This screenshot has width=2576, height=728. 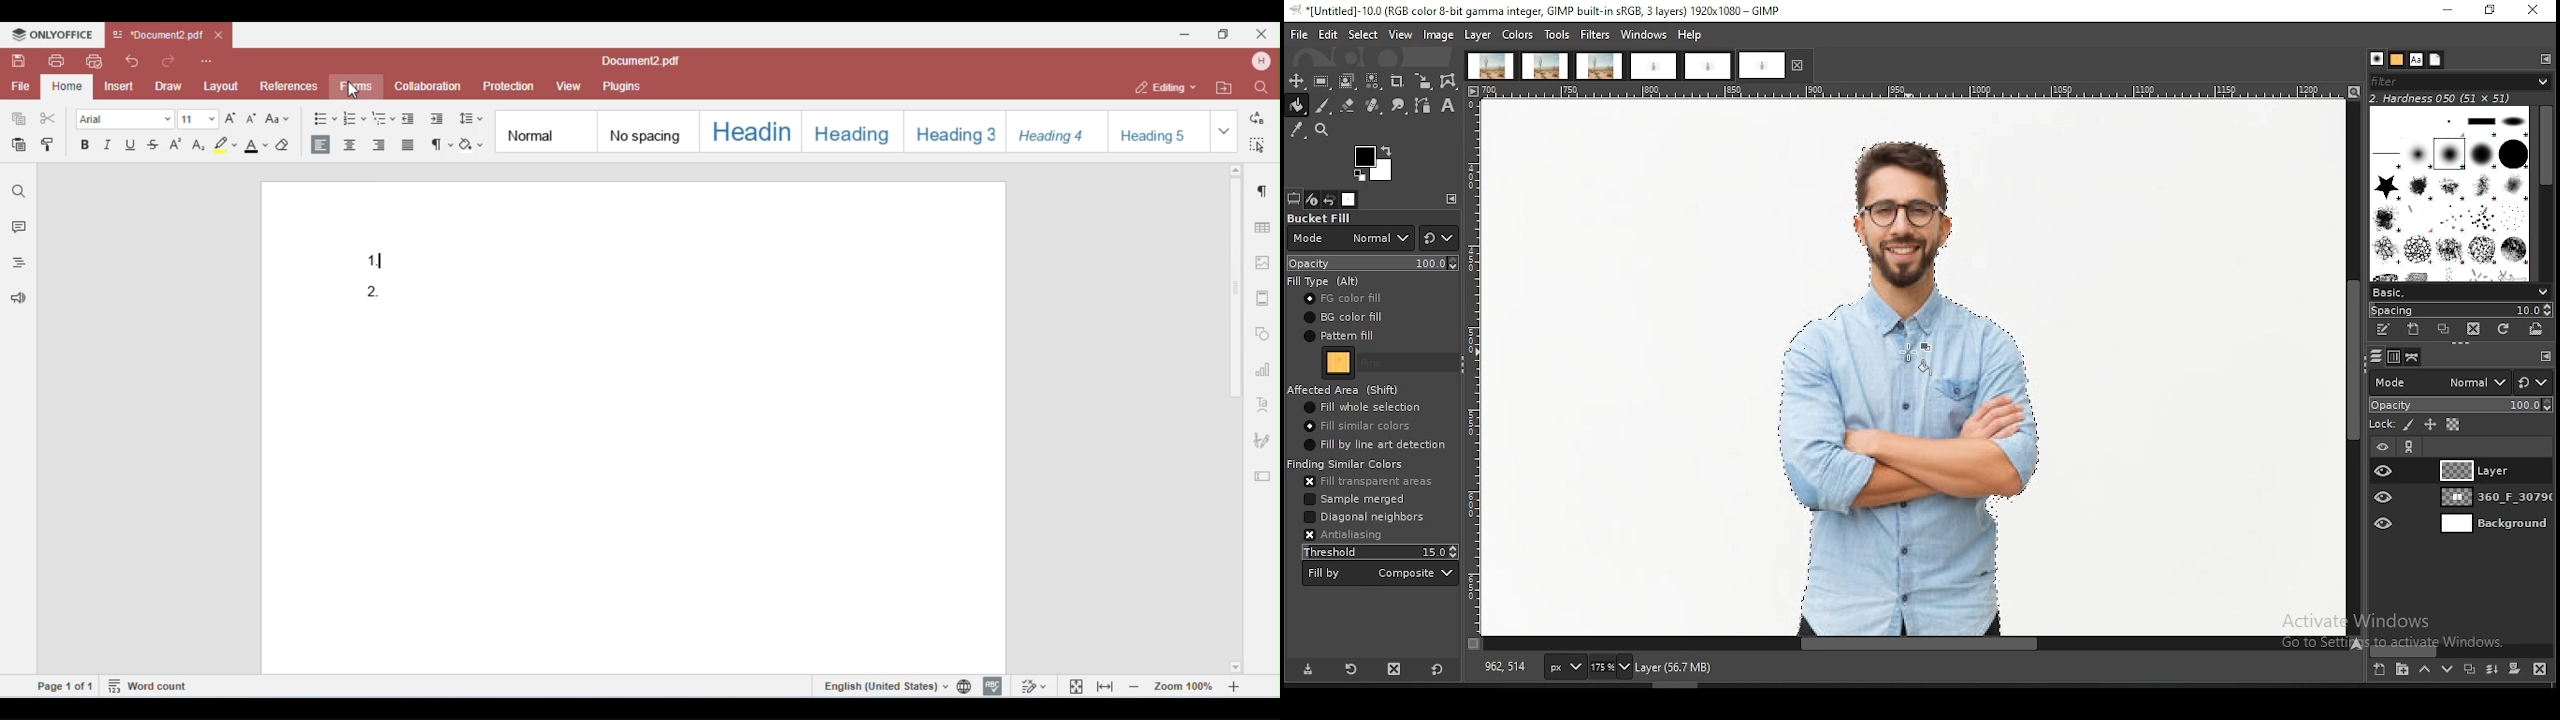 What do you see at coordinates (1321, 81) in the screenshot?
I see `rectangle select tool` at bounding box center [1321, 81].